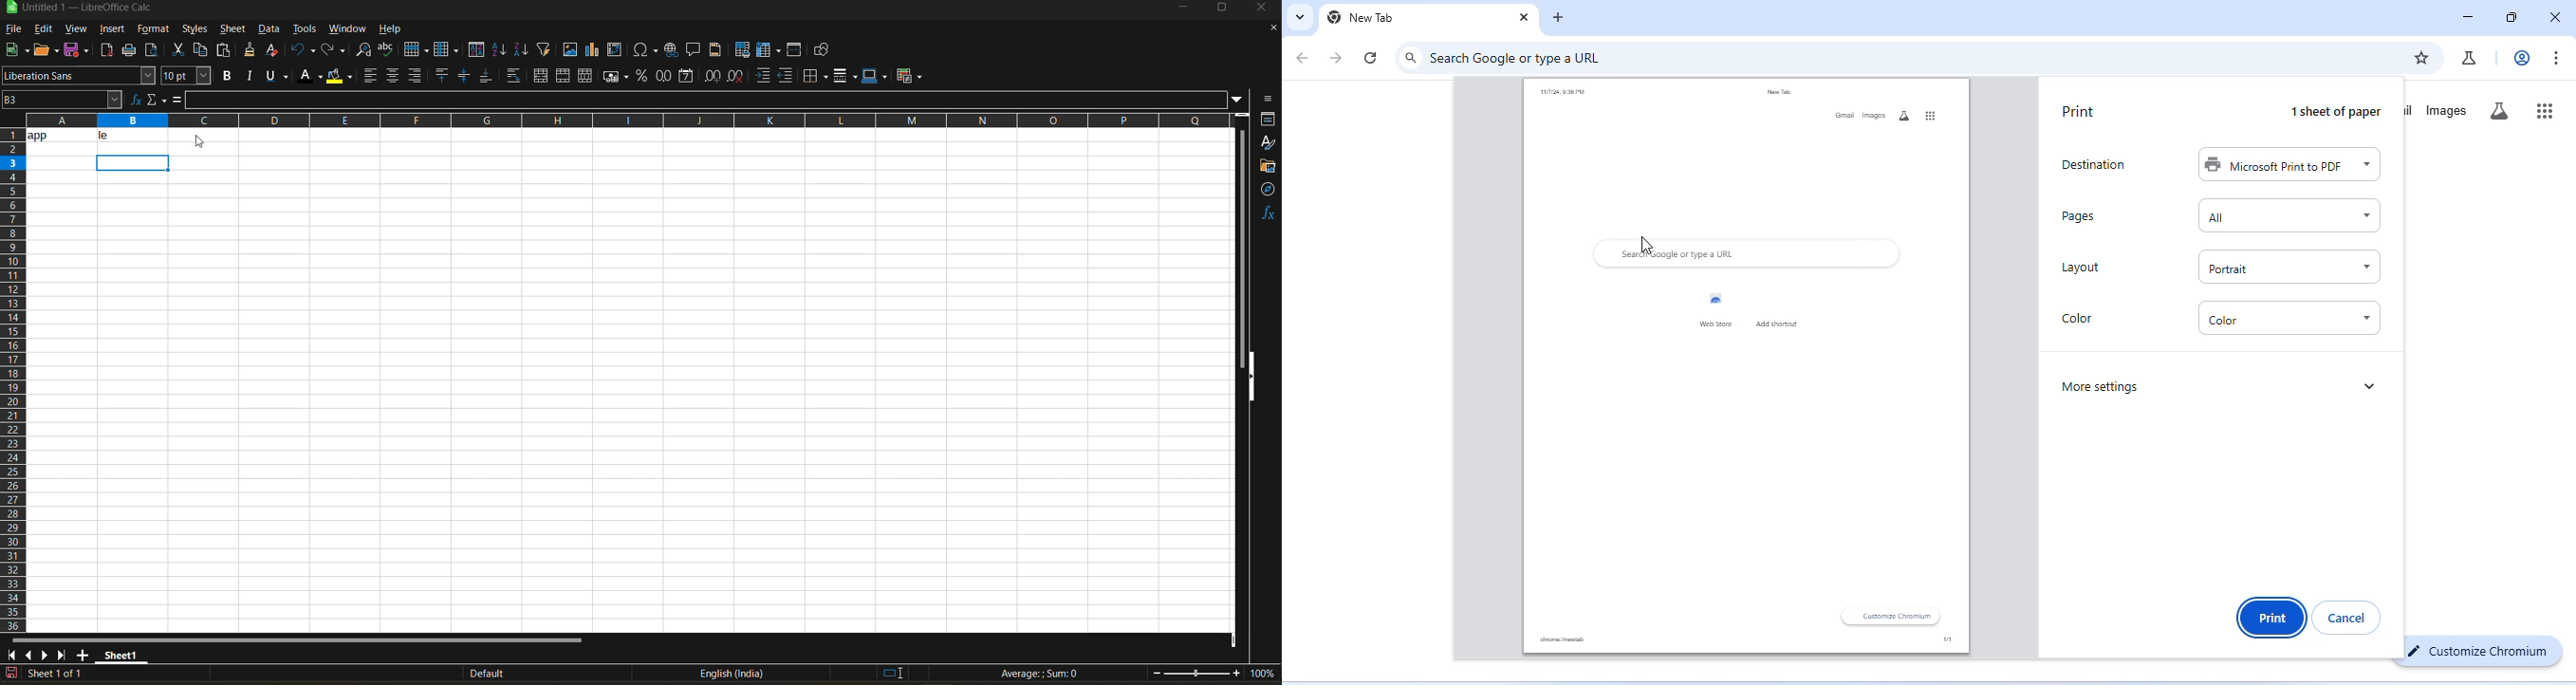 The width and height of the screenshot is (2576, 700). Describe the element at coordinates (250, 76) in the screenshot. I see `italic` at that location.